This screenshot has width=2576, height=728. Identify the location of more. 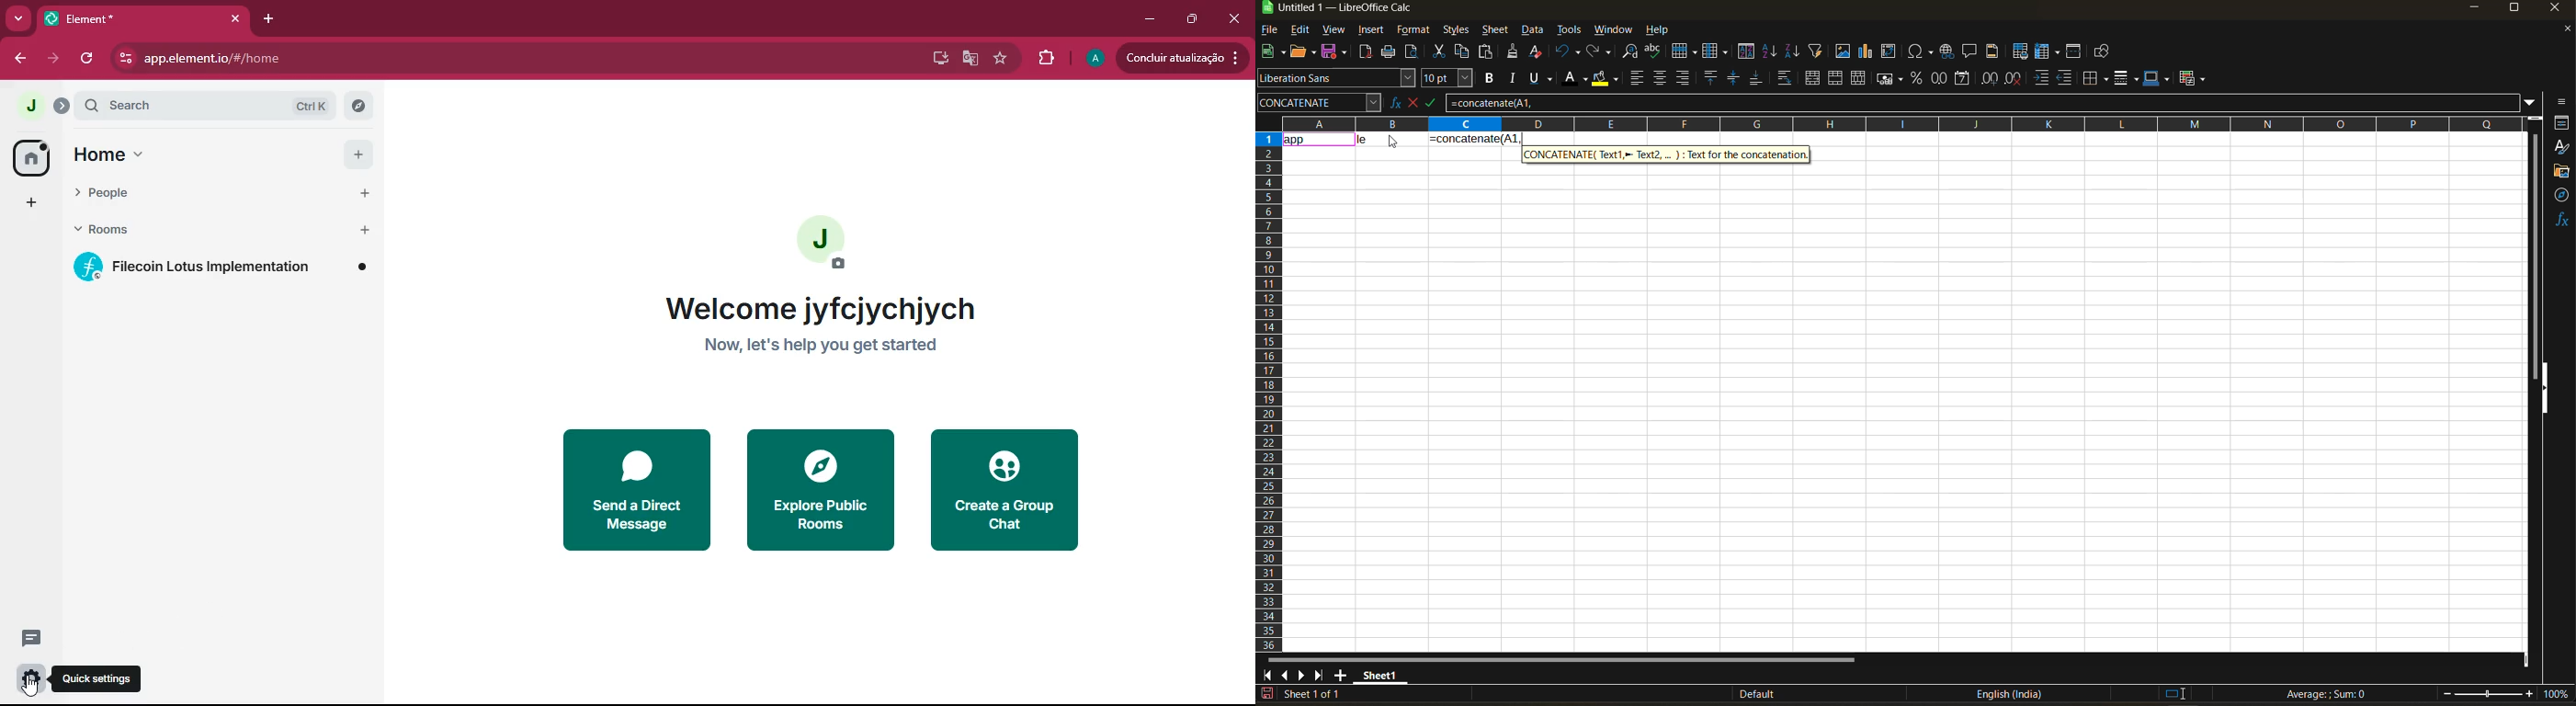
(18, 19).